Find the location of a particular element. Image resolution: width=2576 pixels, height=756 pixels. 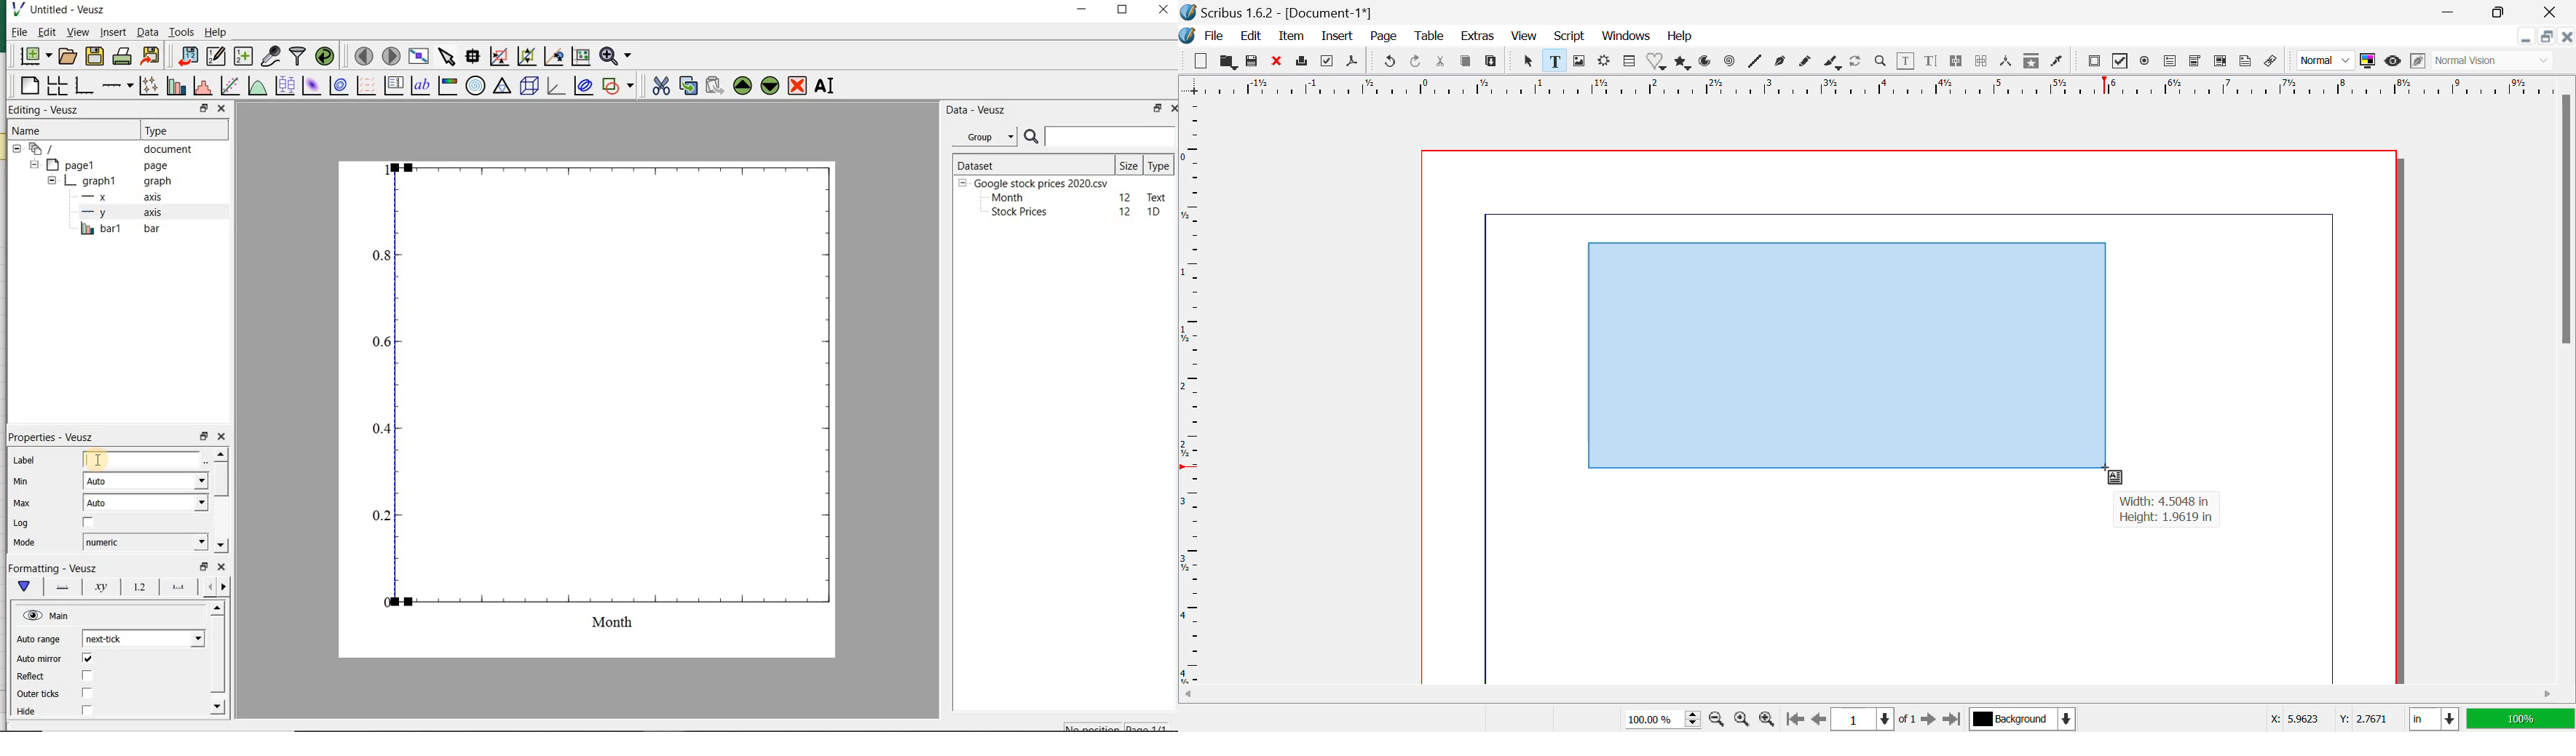

Outer ticks is located at coordinates (38, 694).